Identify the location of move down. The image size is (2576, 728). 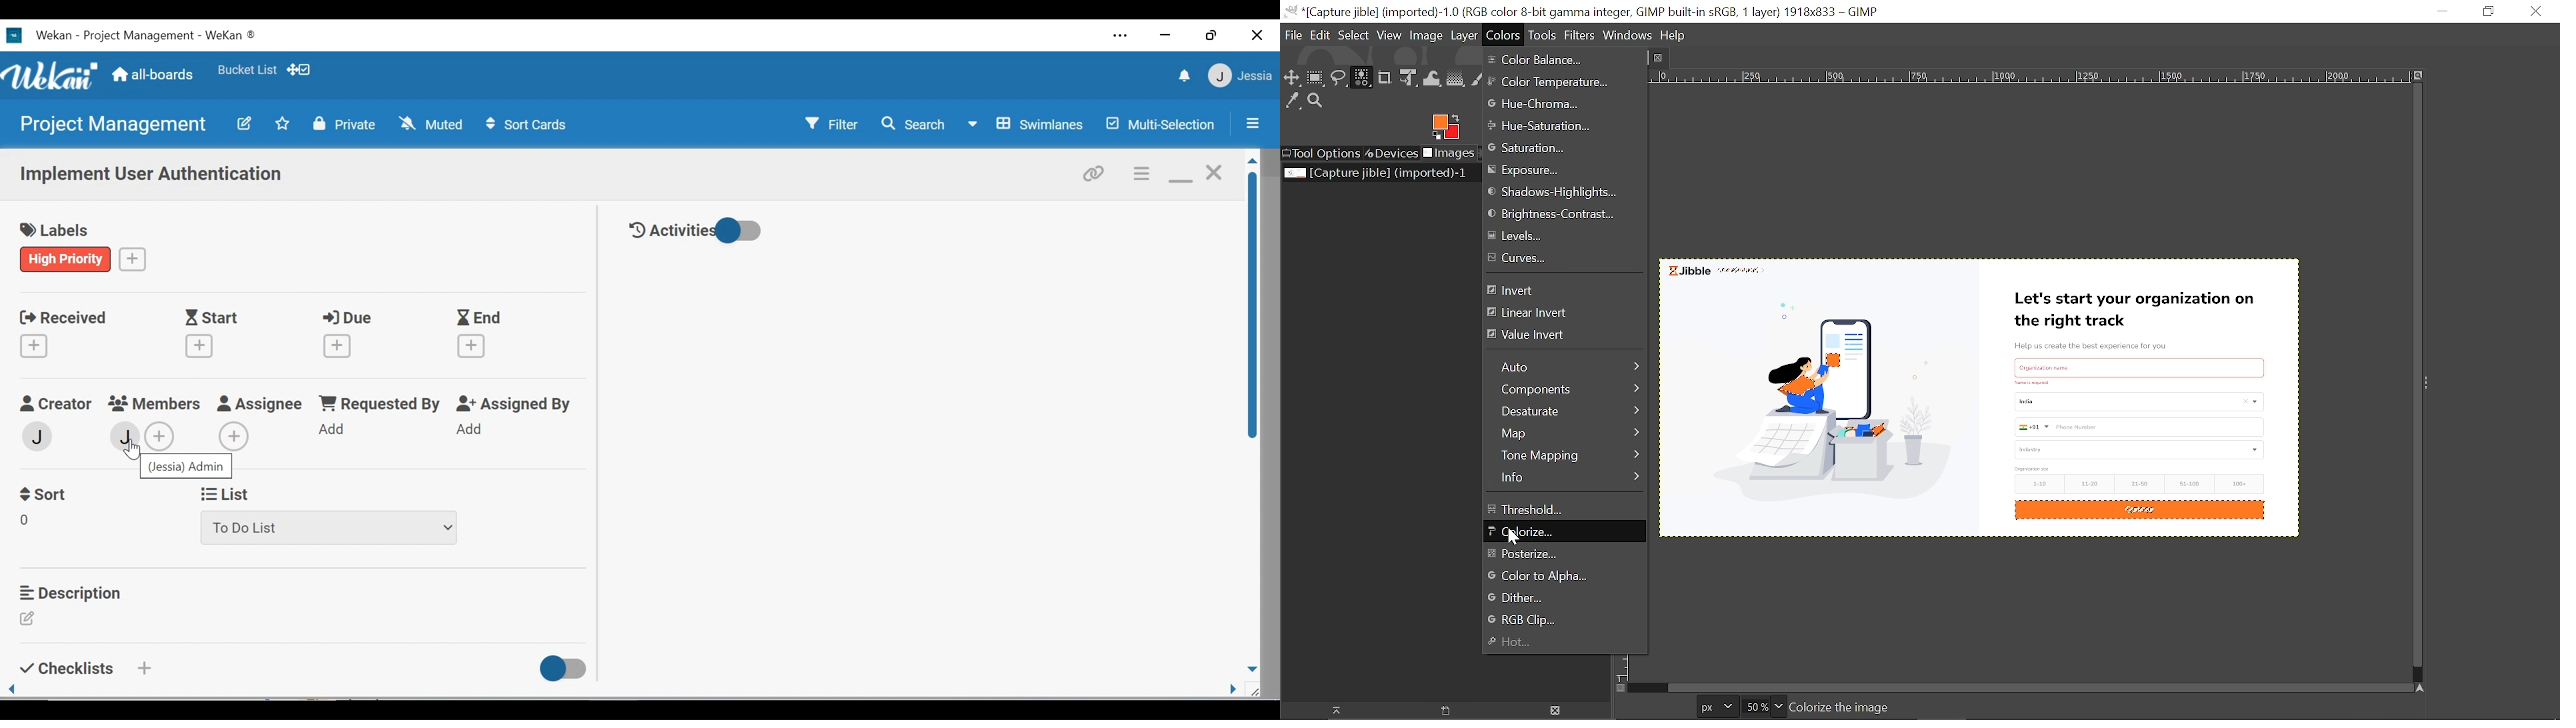
(1251, 669).